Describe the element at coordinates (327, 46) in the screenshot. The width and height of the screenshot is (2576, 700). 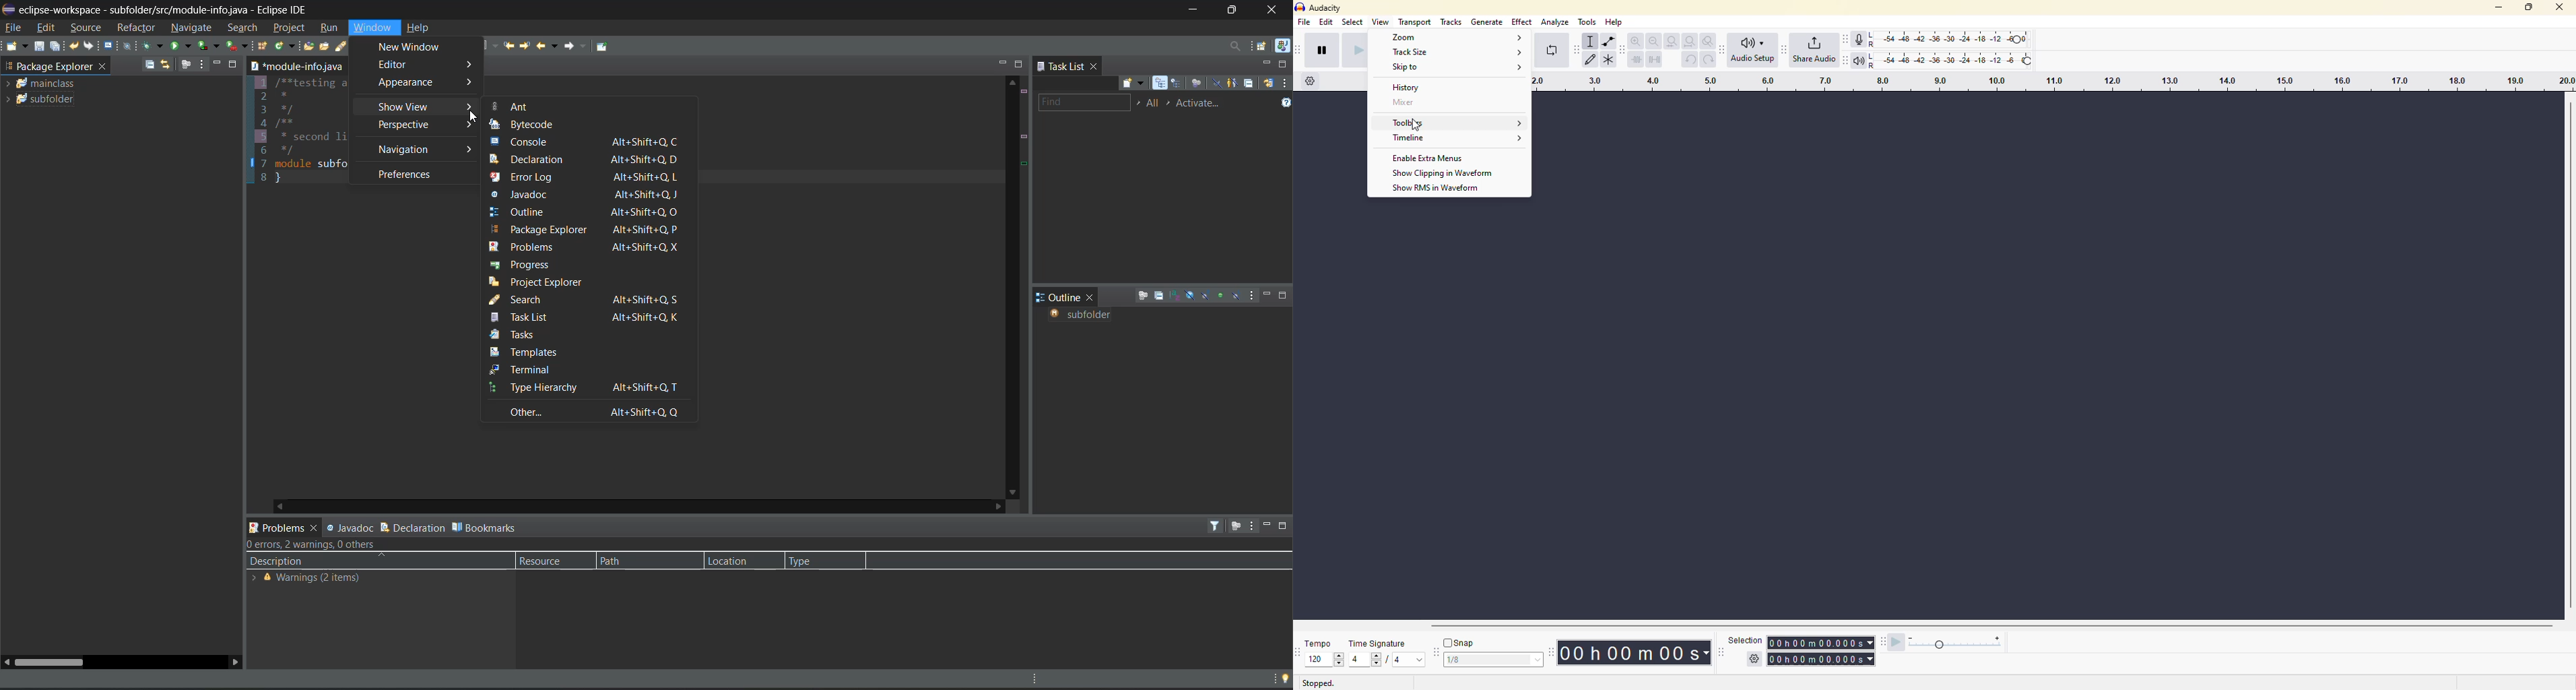
I see `open task` at that location.